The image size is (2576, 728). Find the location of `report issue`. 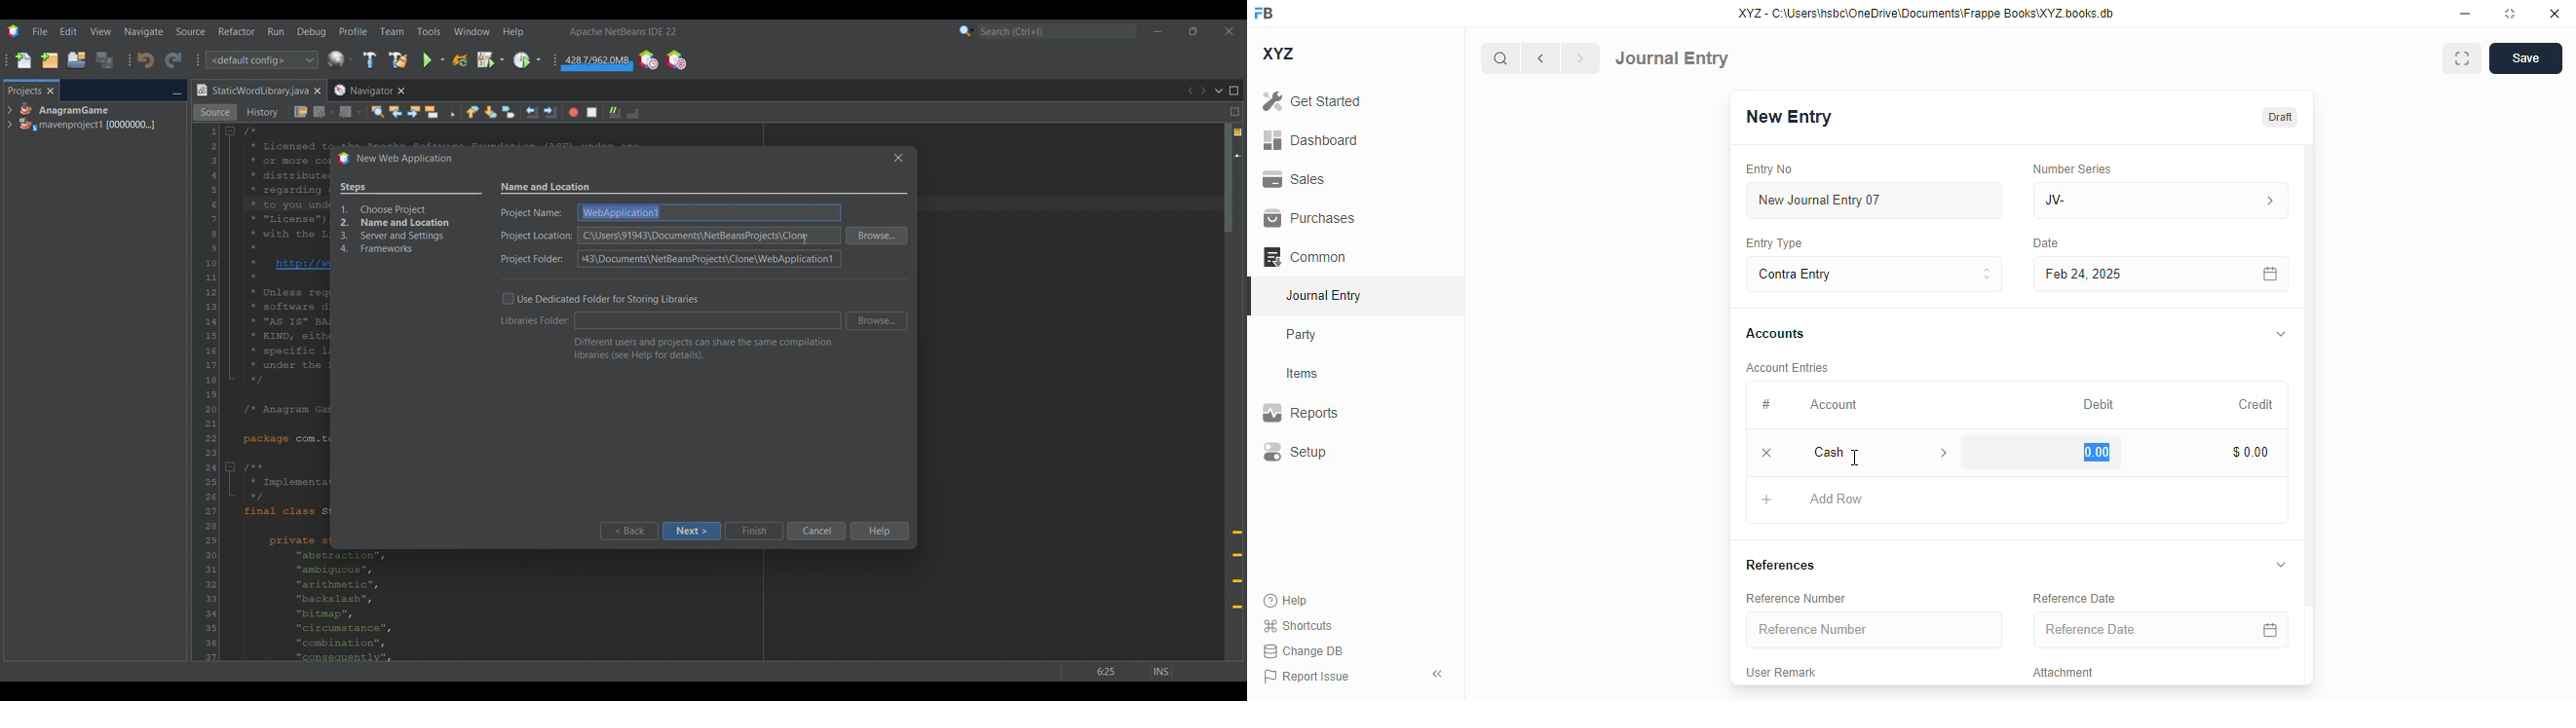

report issue is located at coordinates (1307, 676).